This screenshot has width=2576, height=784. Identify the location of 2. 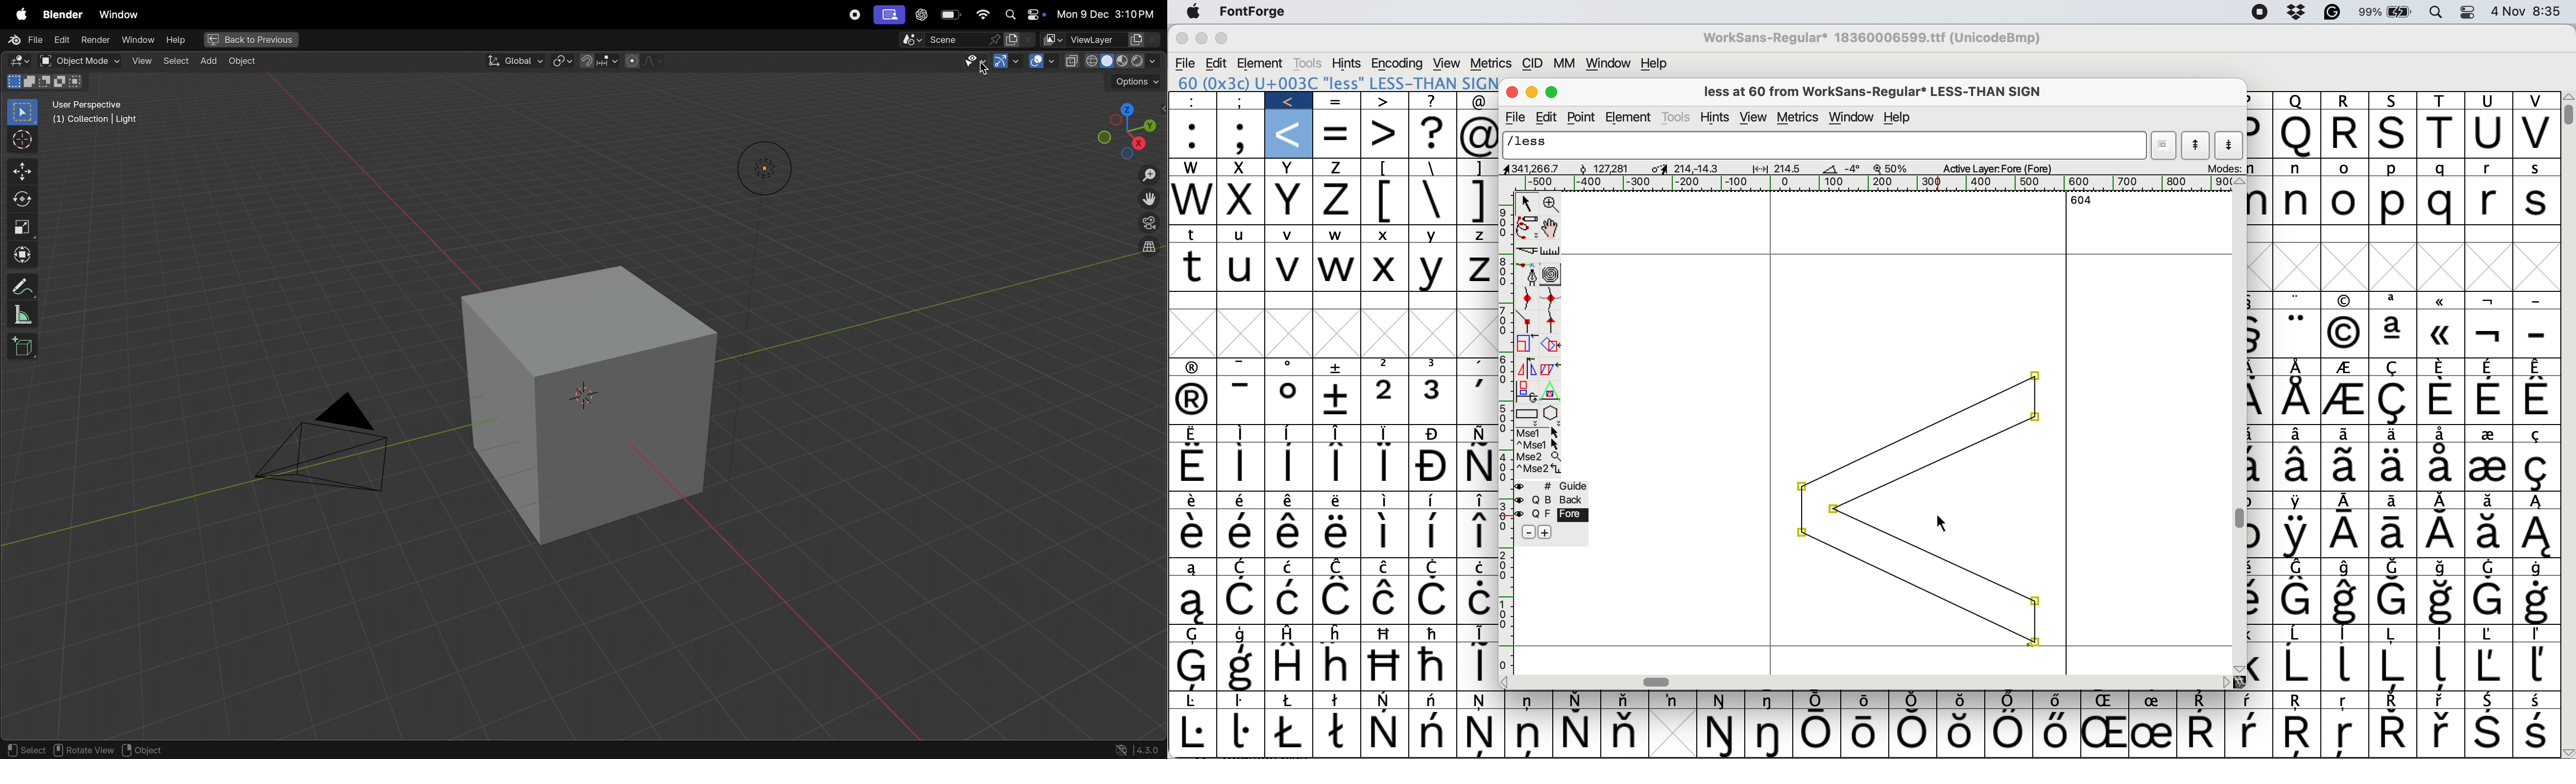
(1386, 400).